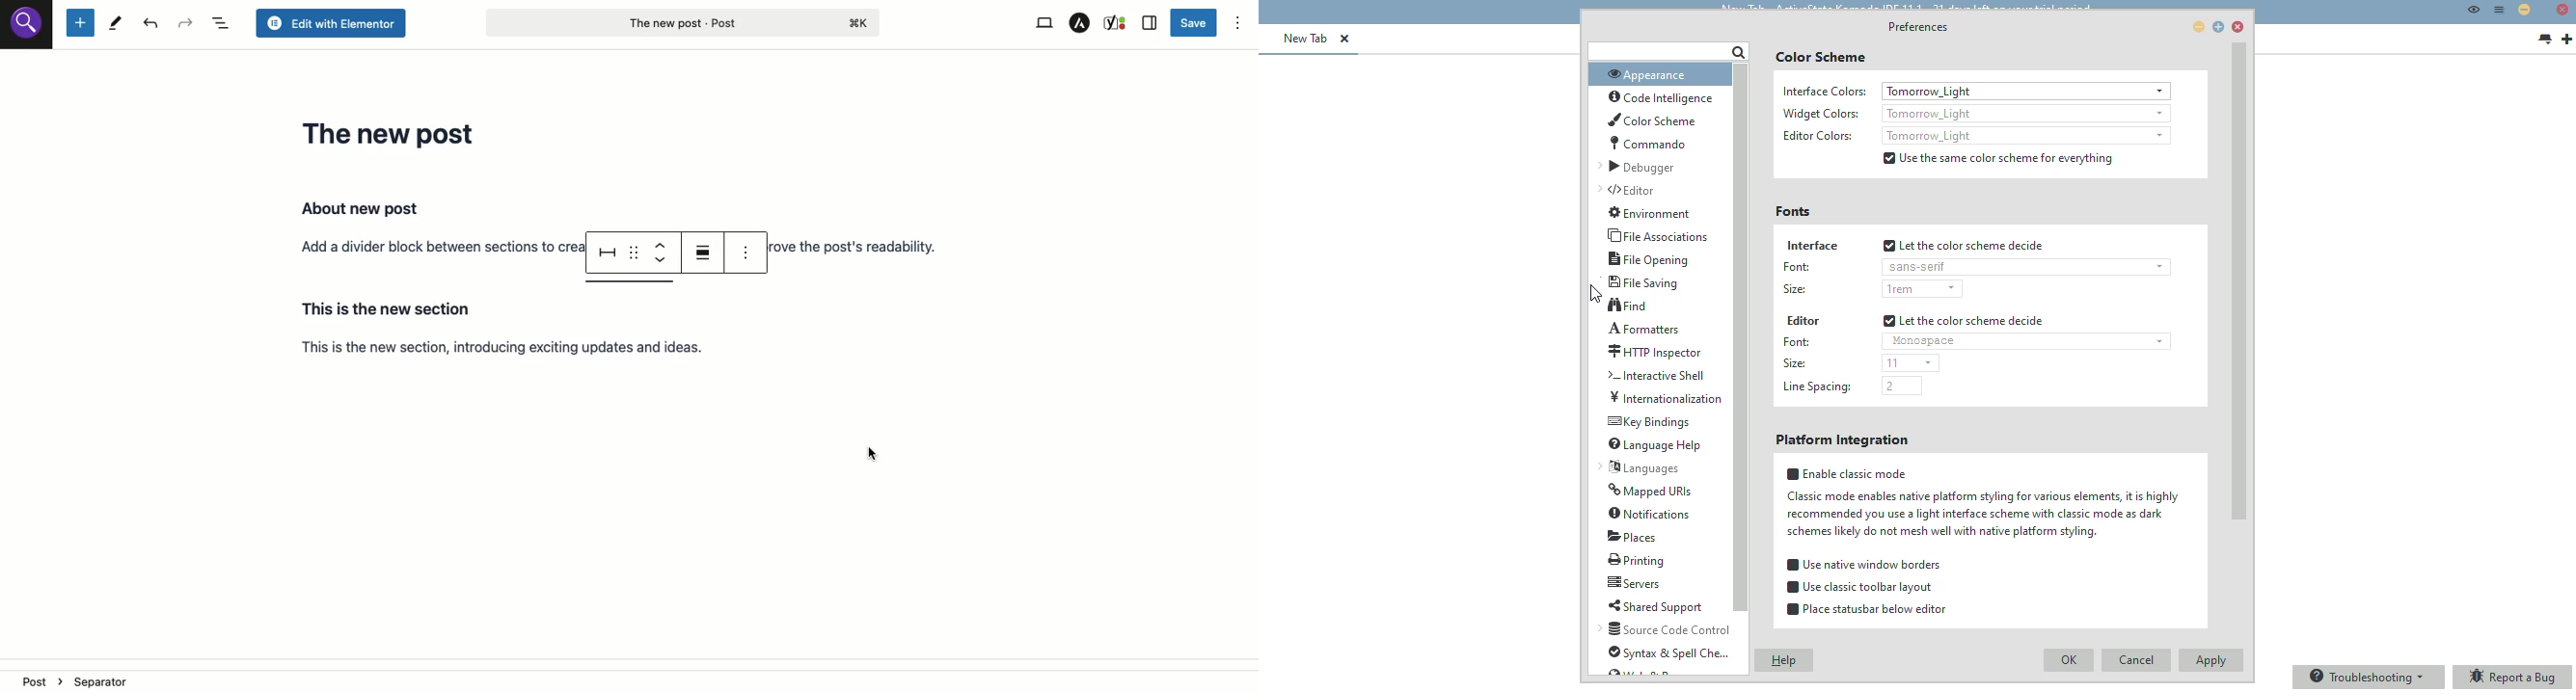 The image size is (2576, 700). What do you see at coordinates (1631, 537) in the screenshot?
I see `places` at bounding box center [1631, 537].